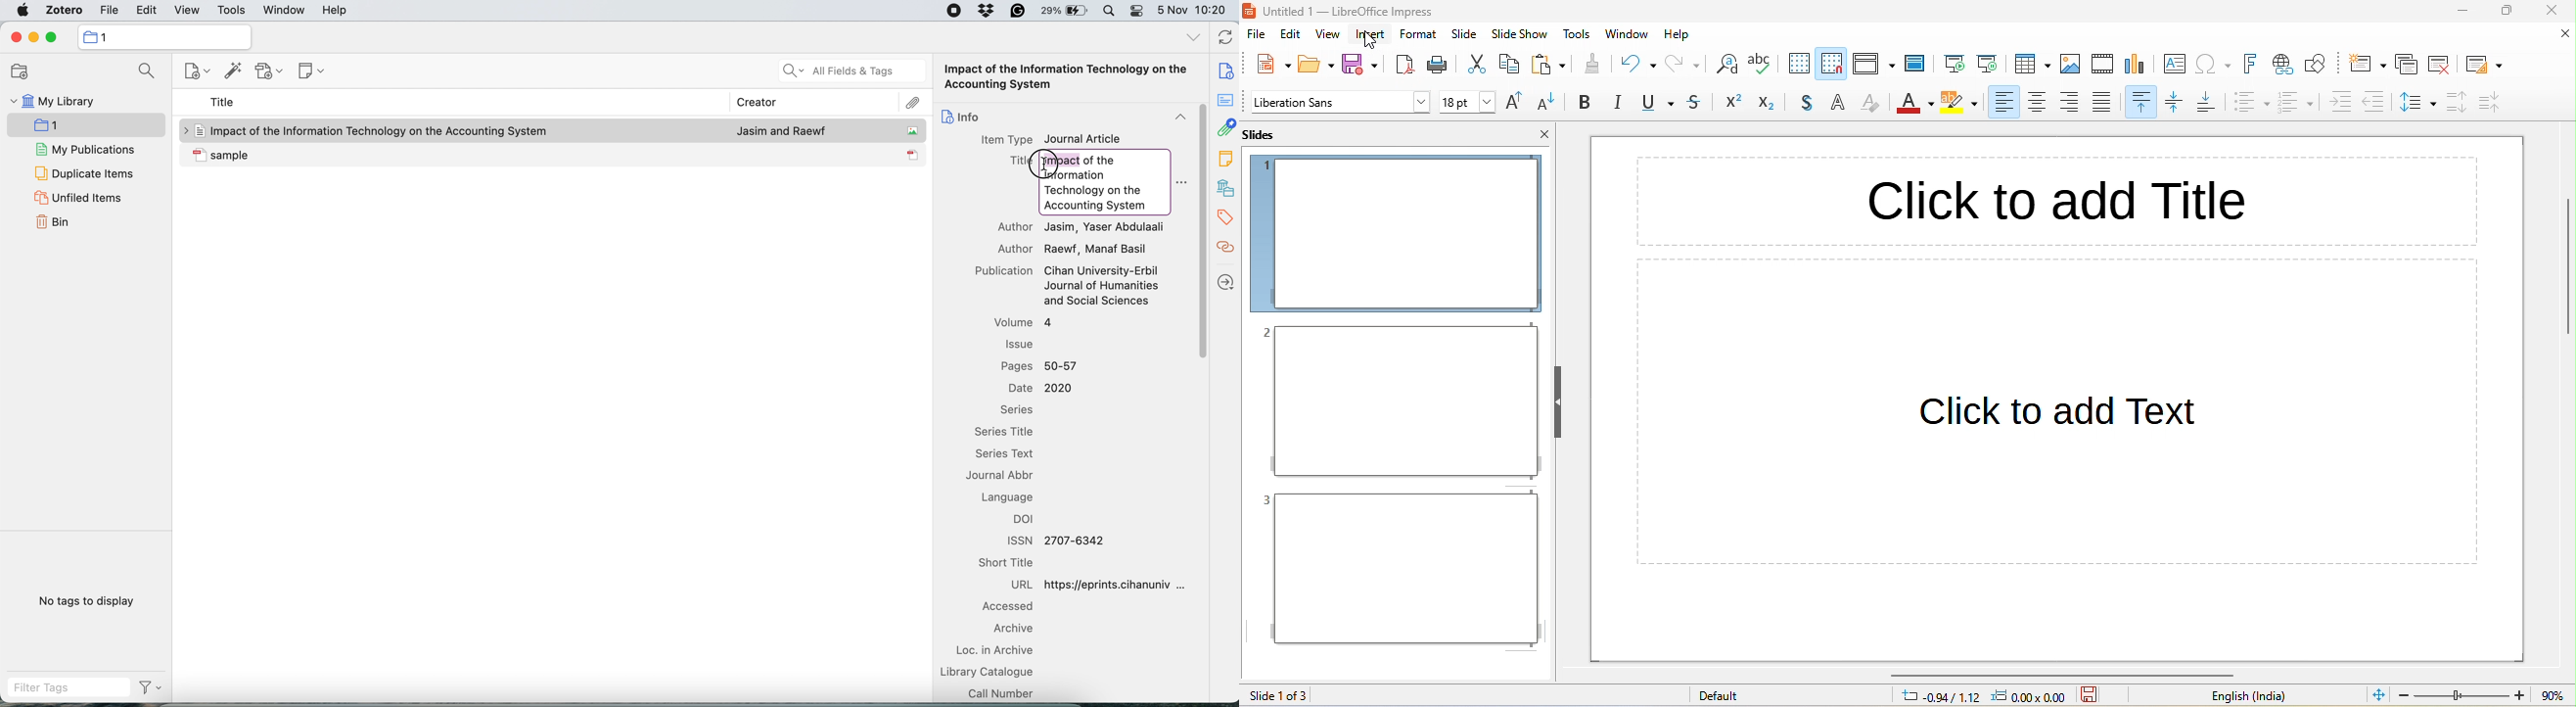 This screenshot has width=2576, height=728. I want to click on note, so click(1225, 158).